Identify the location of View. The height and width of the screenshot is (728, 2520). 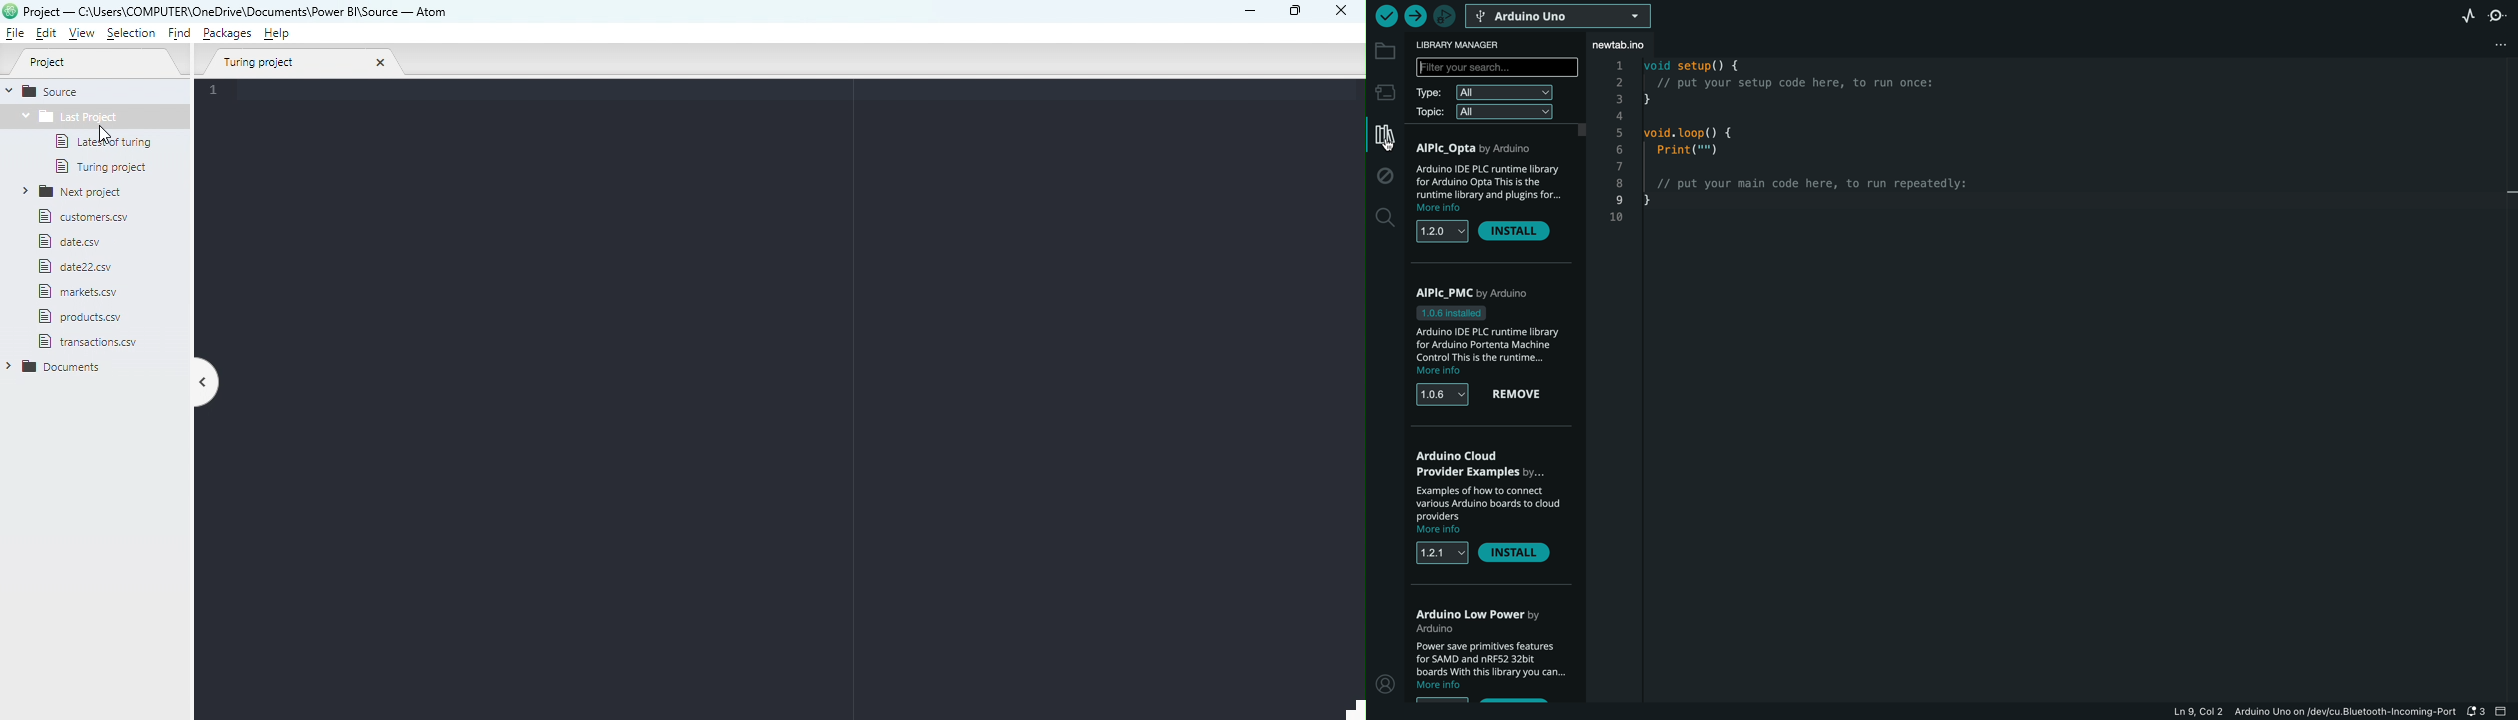
(78, 34).